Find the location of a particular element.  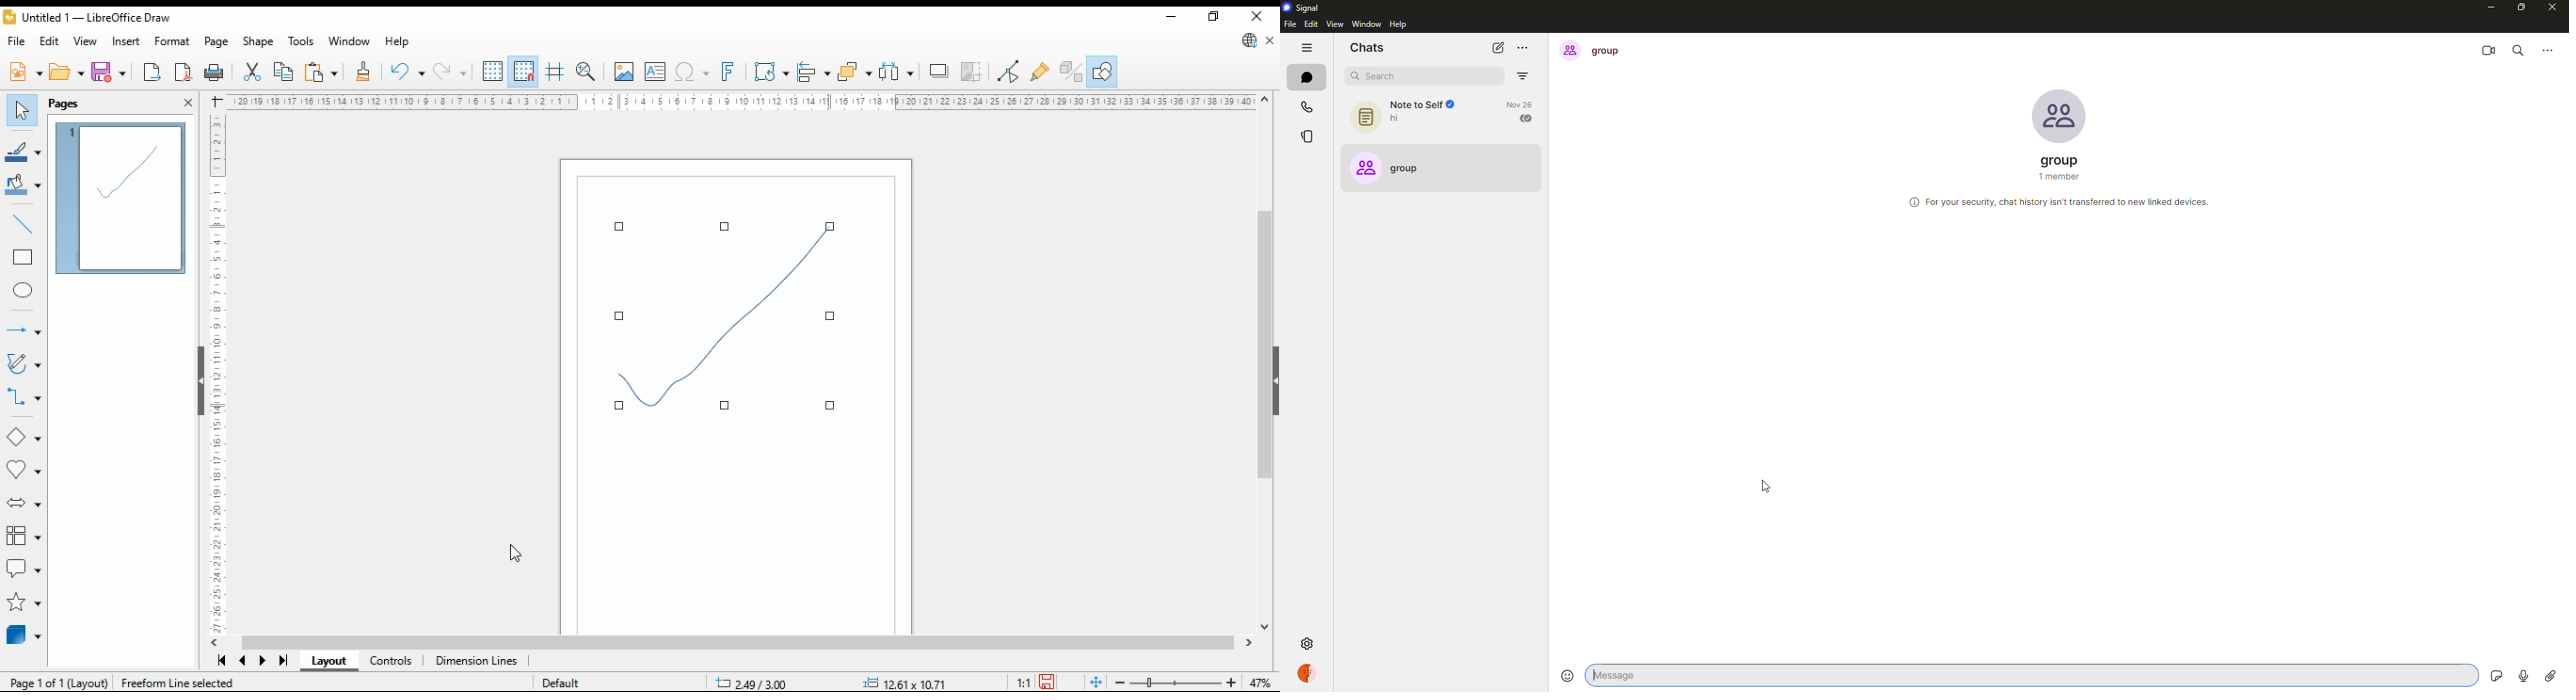

last page is located at coordinates (284, 661).